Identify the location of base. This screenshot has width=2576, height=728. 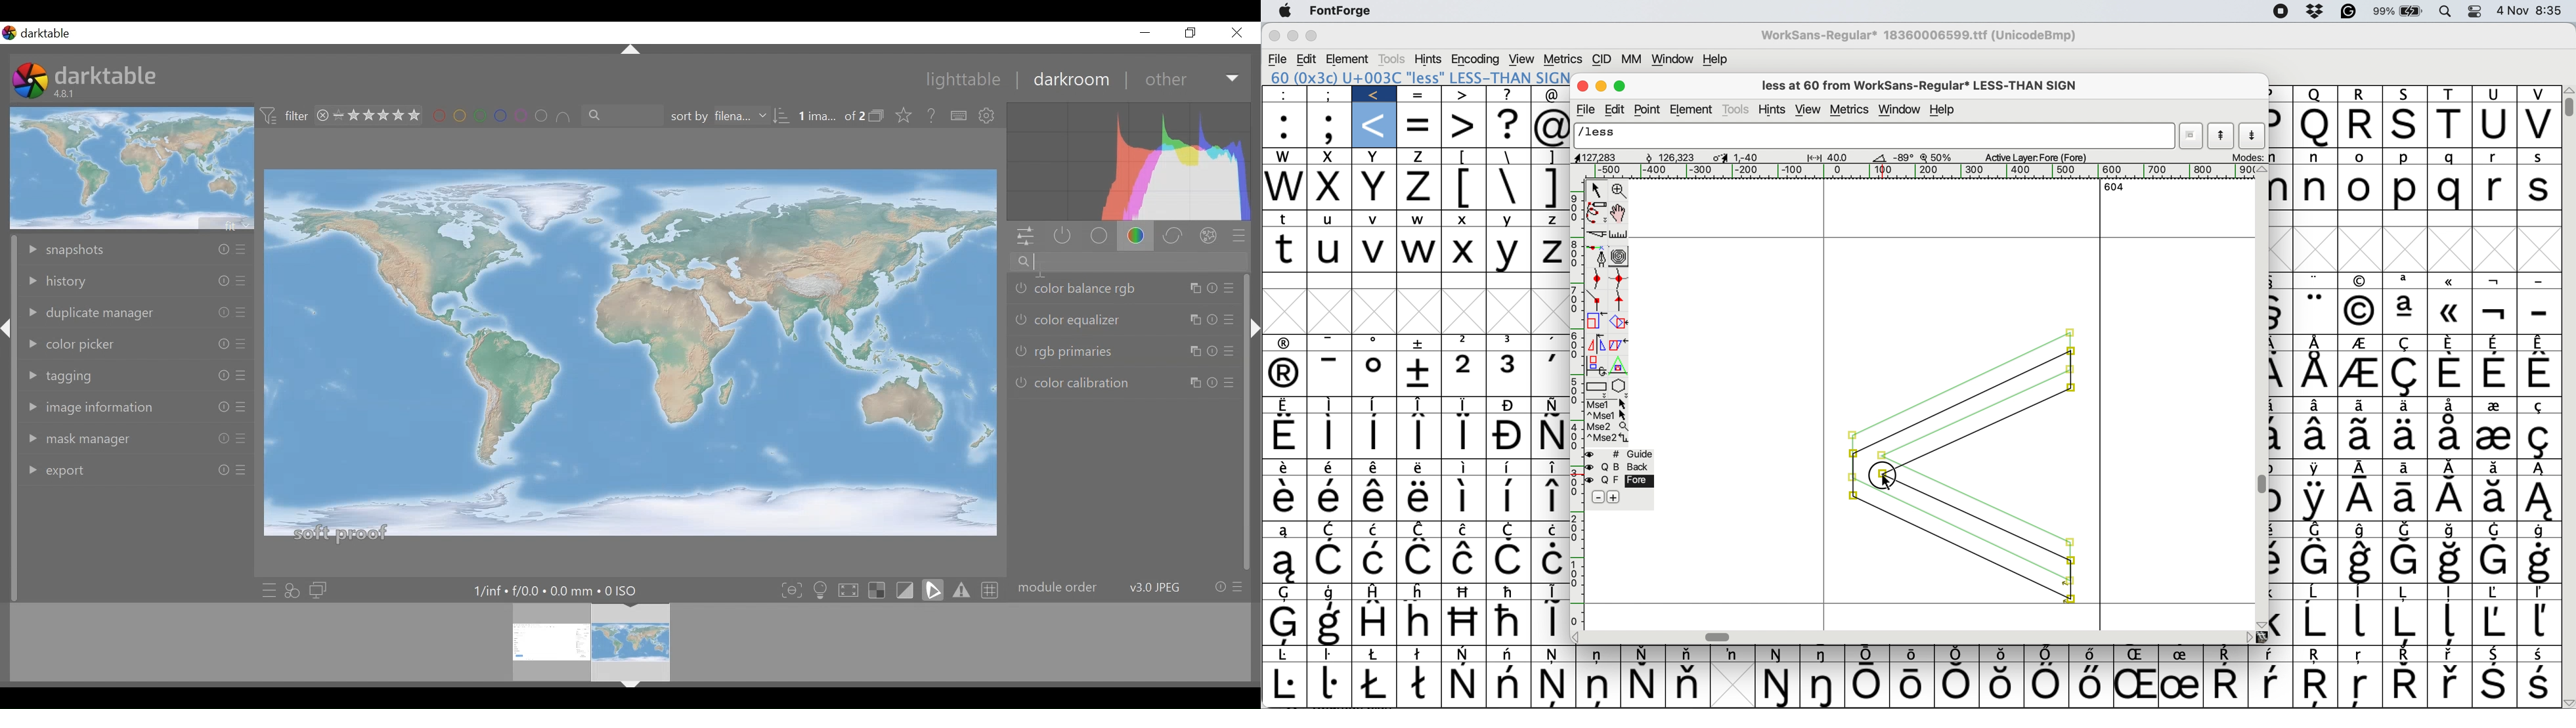
(1101, 237).